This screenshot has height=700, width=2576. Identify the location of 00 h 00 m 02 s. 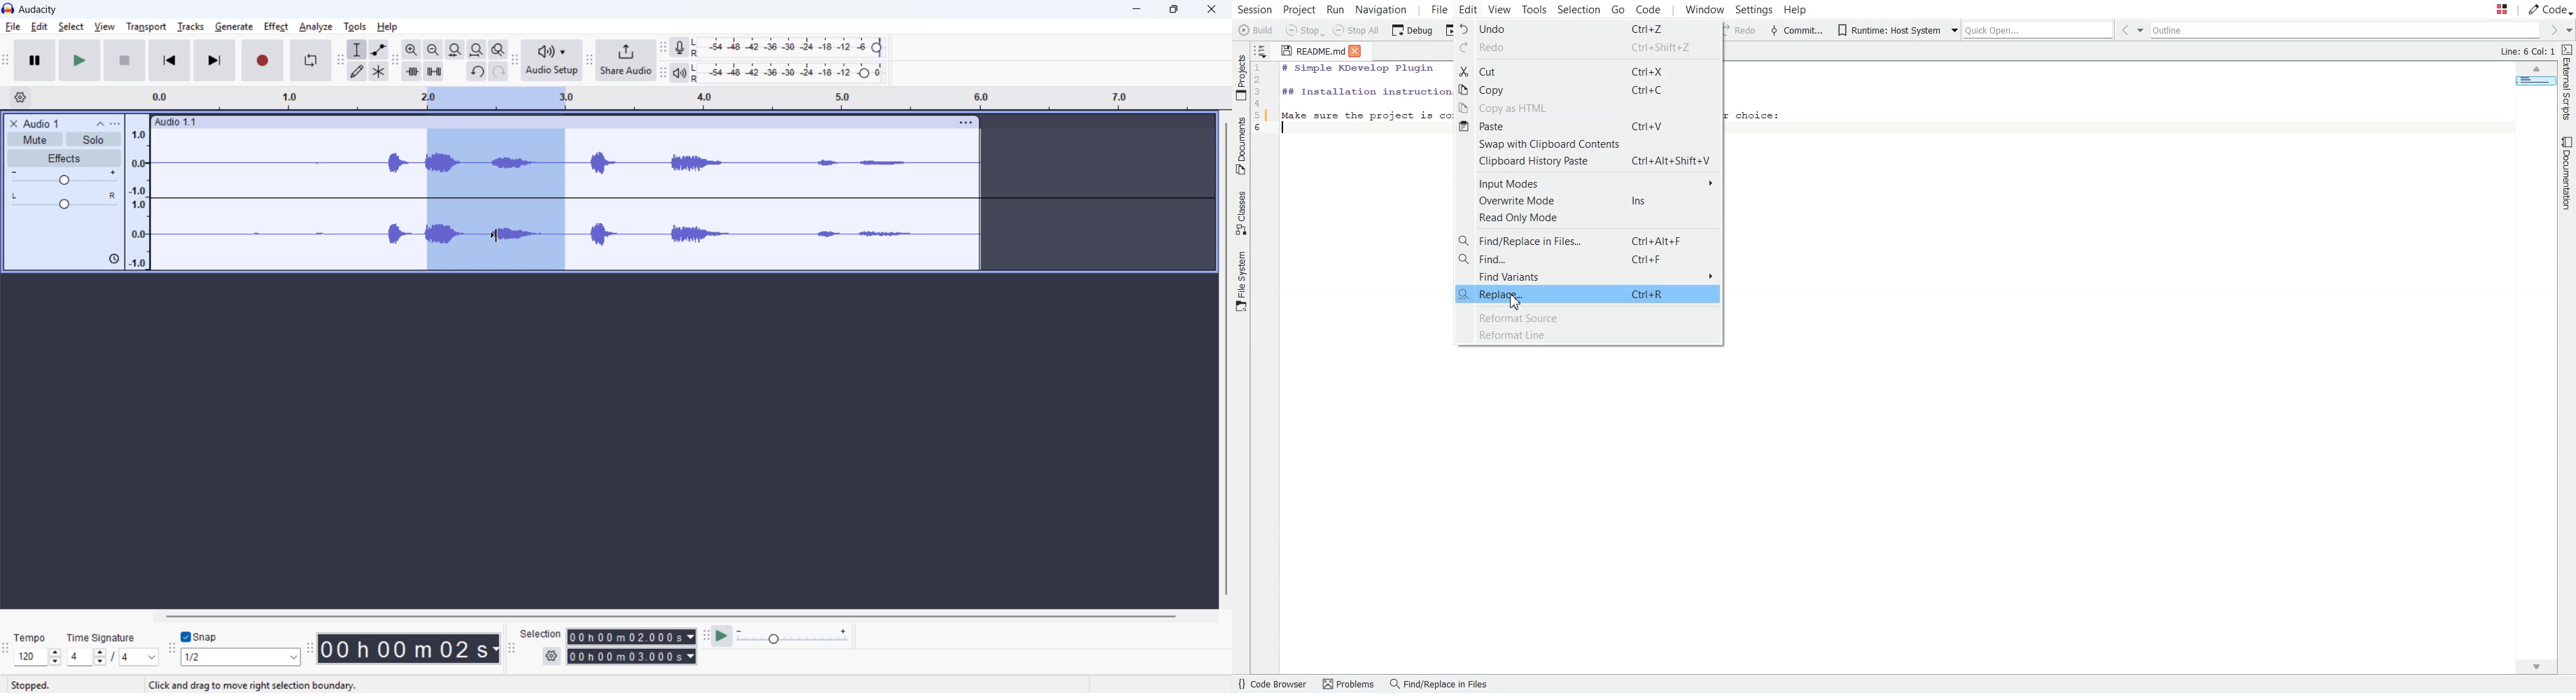
(410, 649).